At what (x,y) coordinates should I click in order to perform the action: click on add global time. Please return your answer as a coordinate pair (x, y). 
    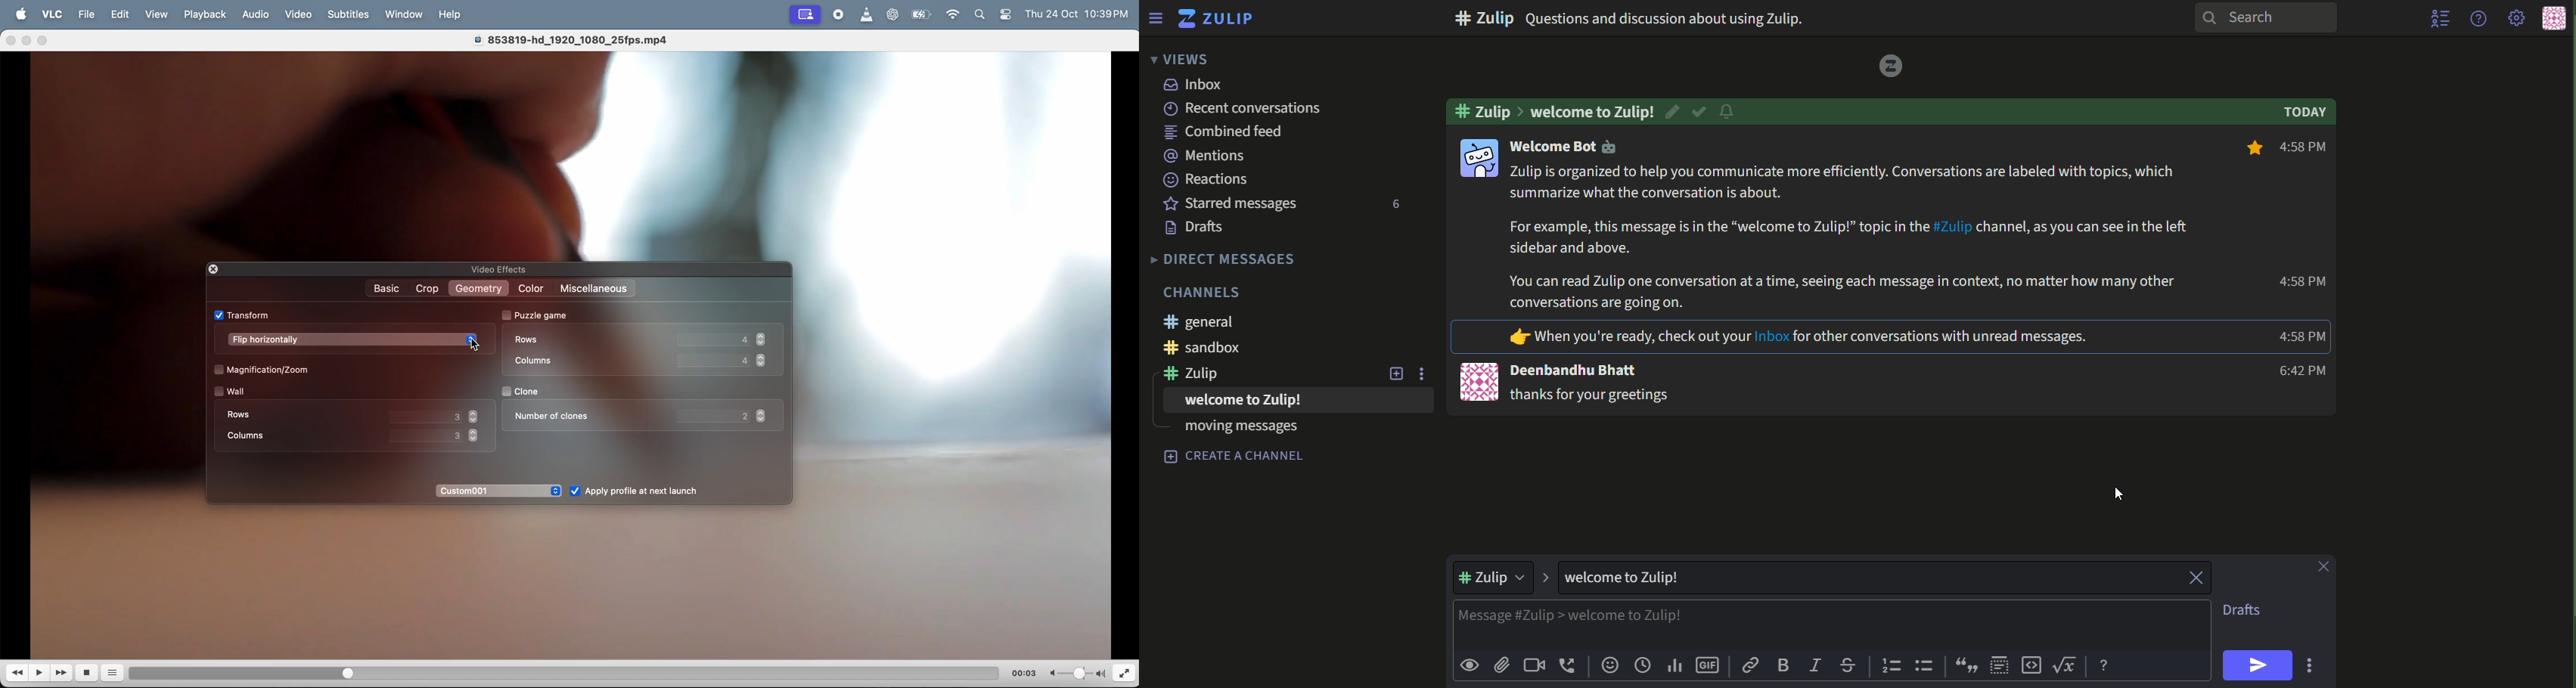
    Looking at the image, I should click on (1643, 666).